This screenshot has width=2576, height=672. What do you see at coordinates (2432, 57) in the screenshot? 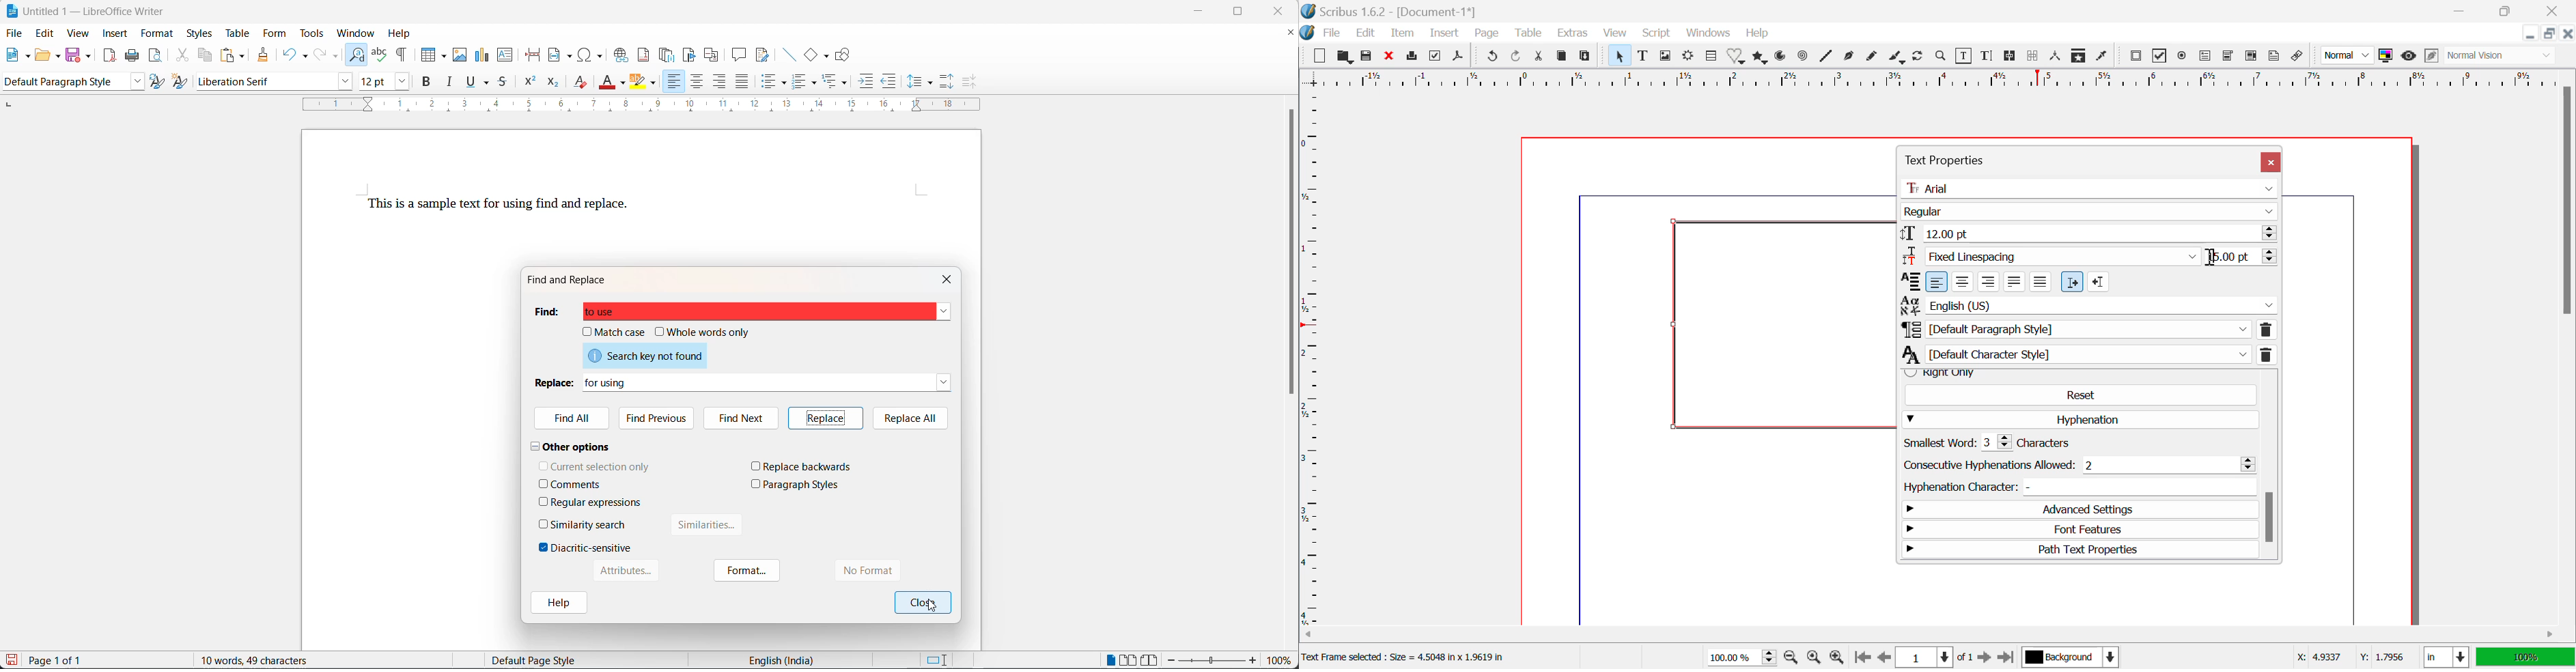
I see `Edit in Preview Mode` at bounding box center [2432, 57].